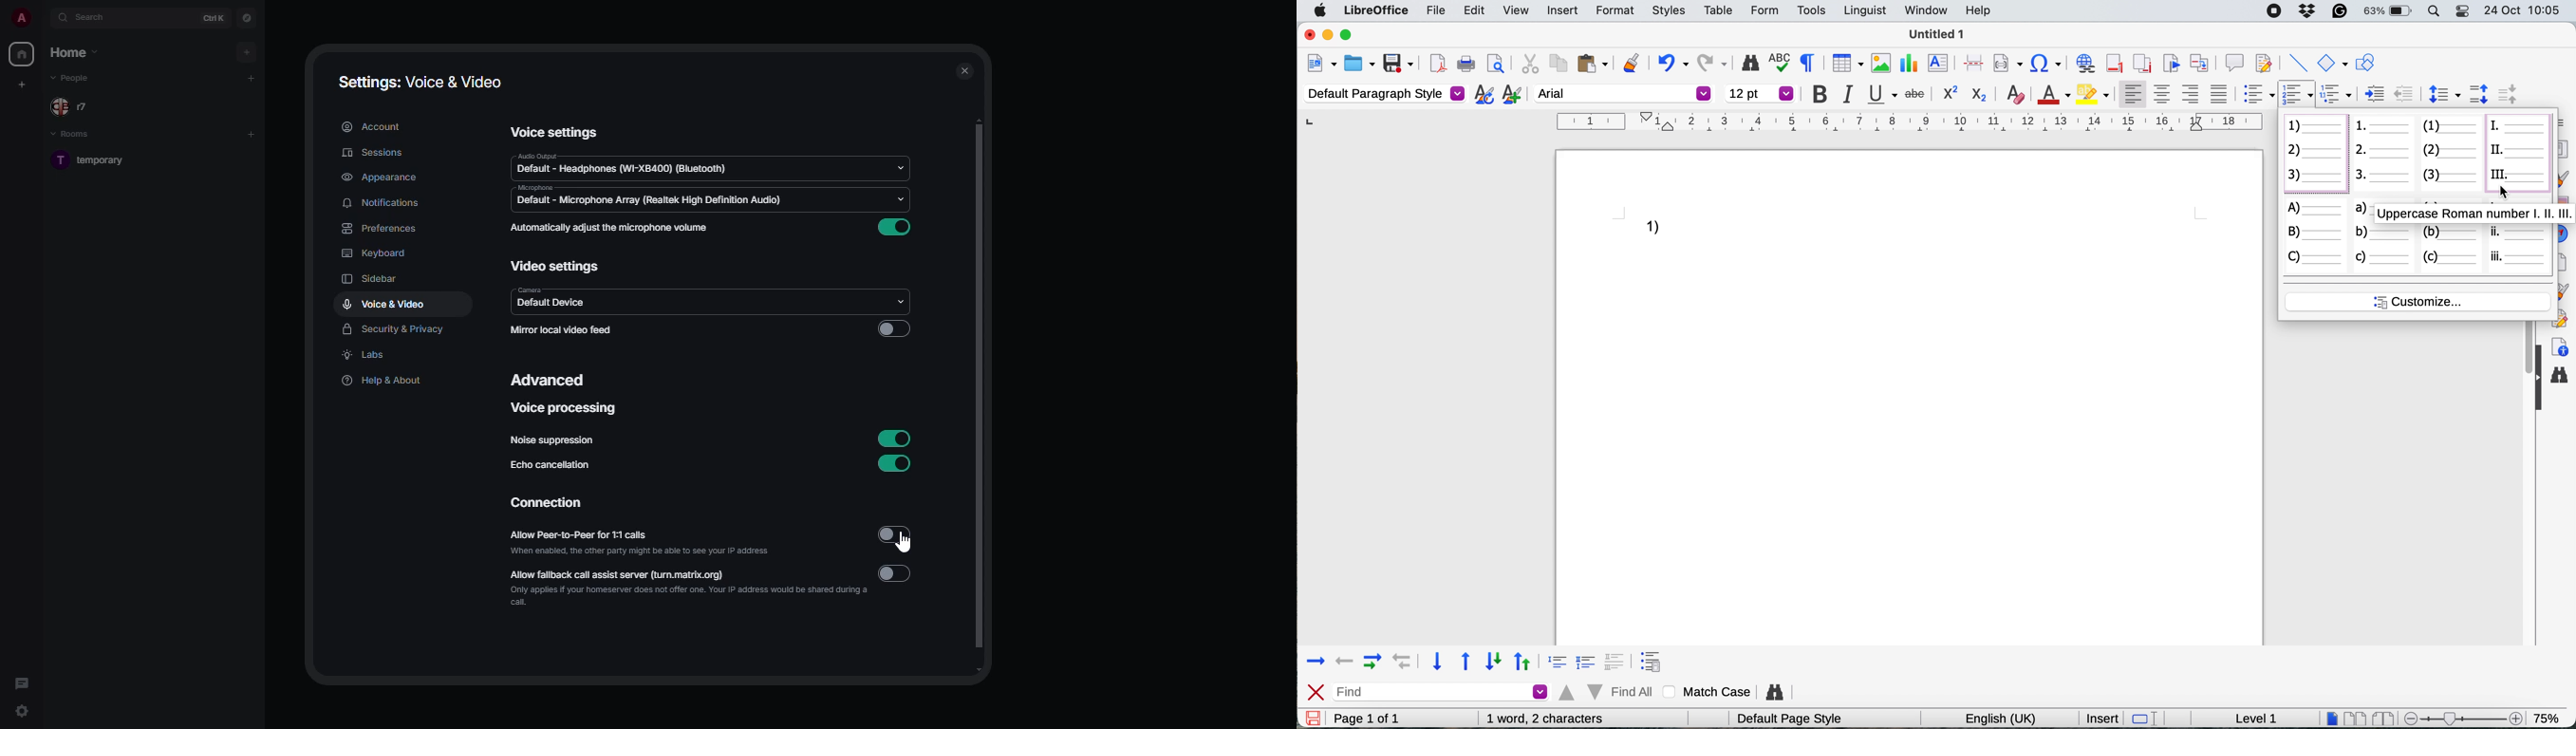 This screenshot has height=756, width=2576. Describe the element at coordinates (551, 380) in the screenshot. I see `advanced` at that location.